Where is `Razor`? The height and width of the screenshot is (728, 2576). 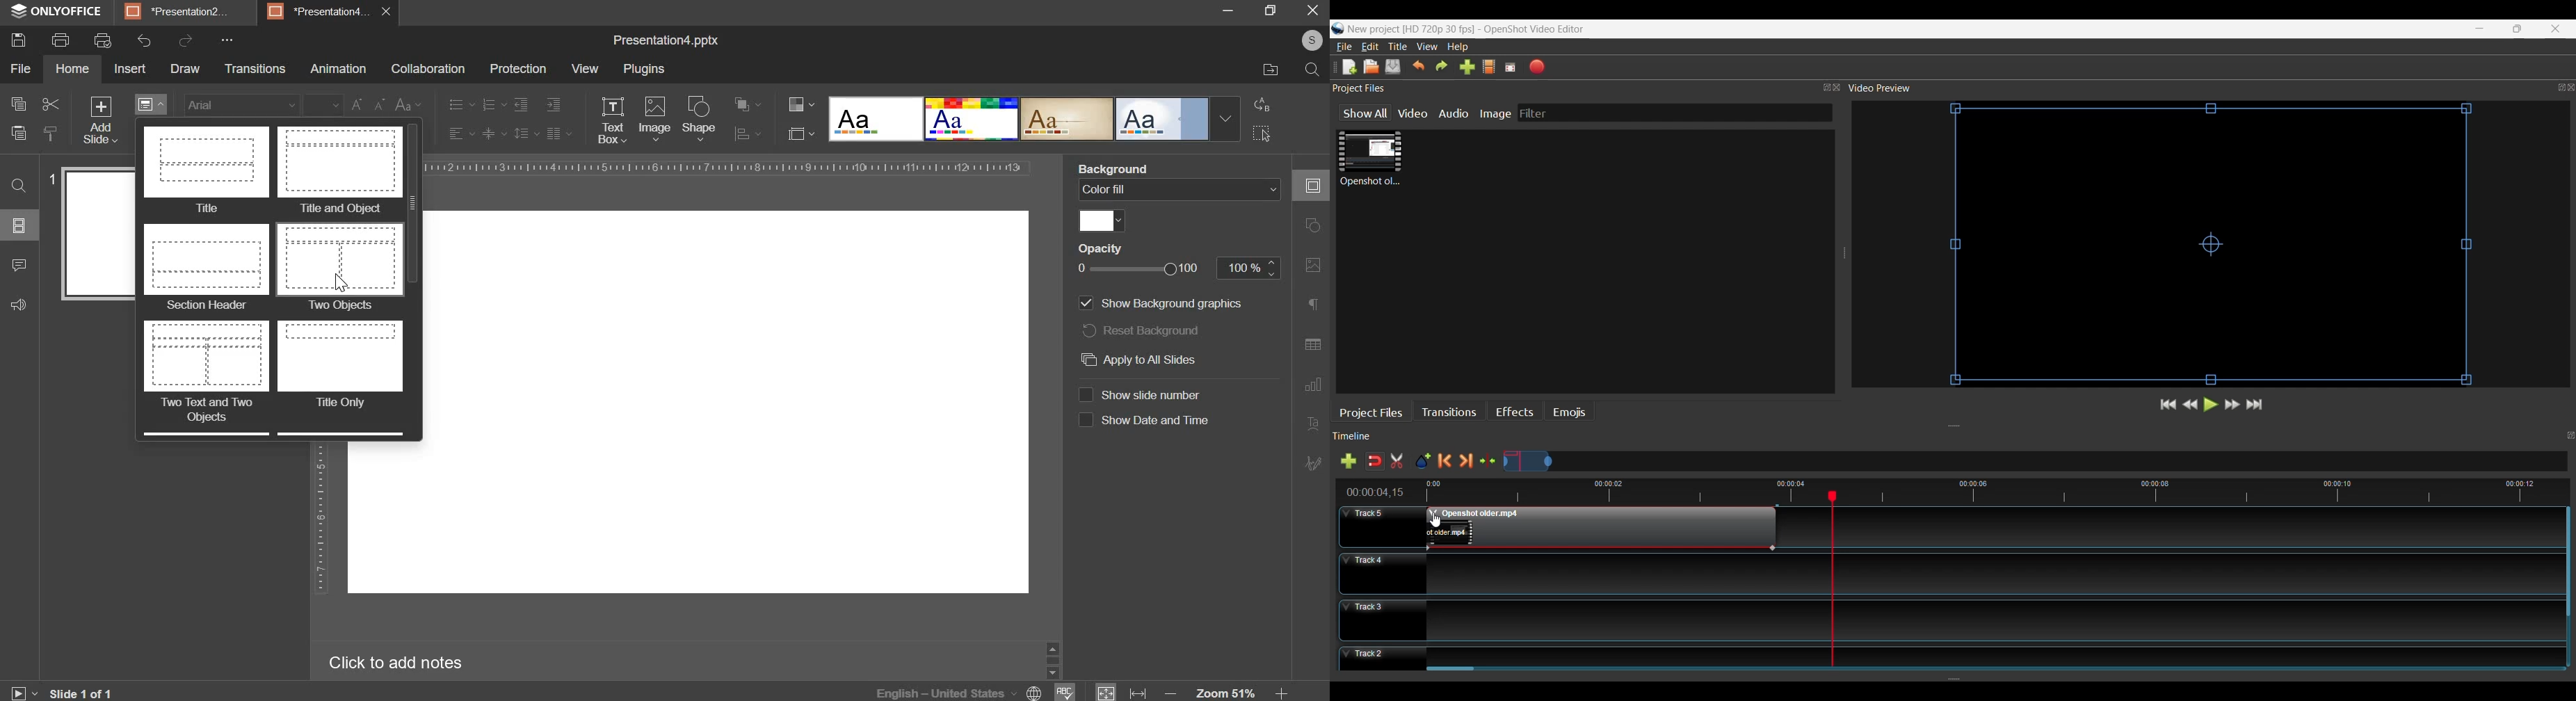 Razor is located at coordinates (1399, 462).